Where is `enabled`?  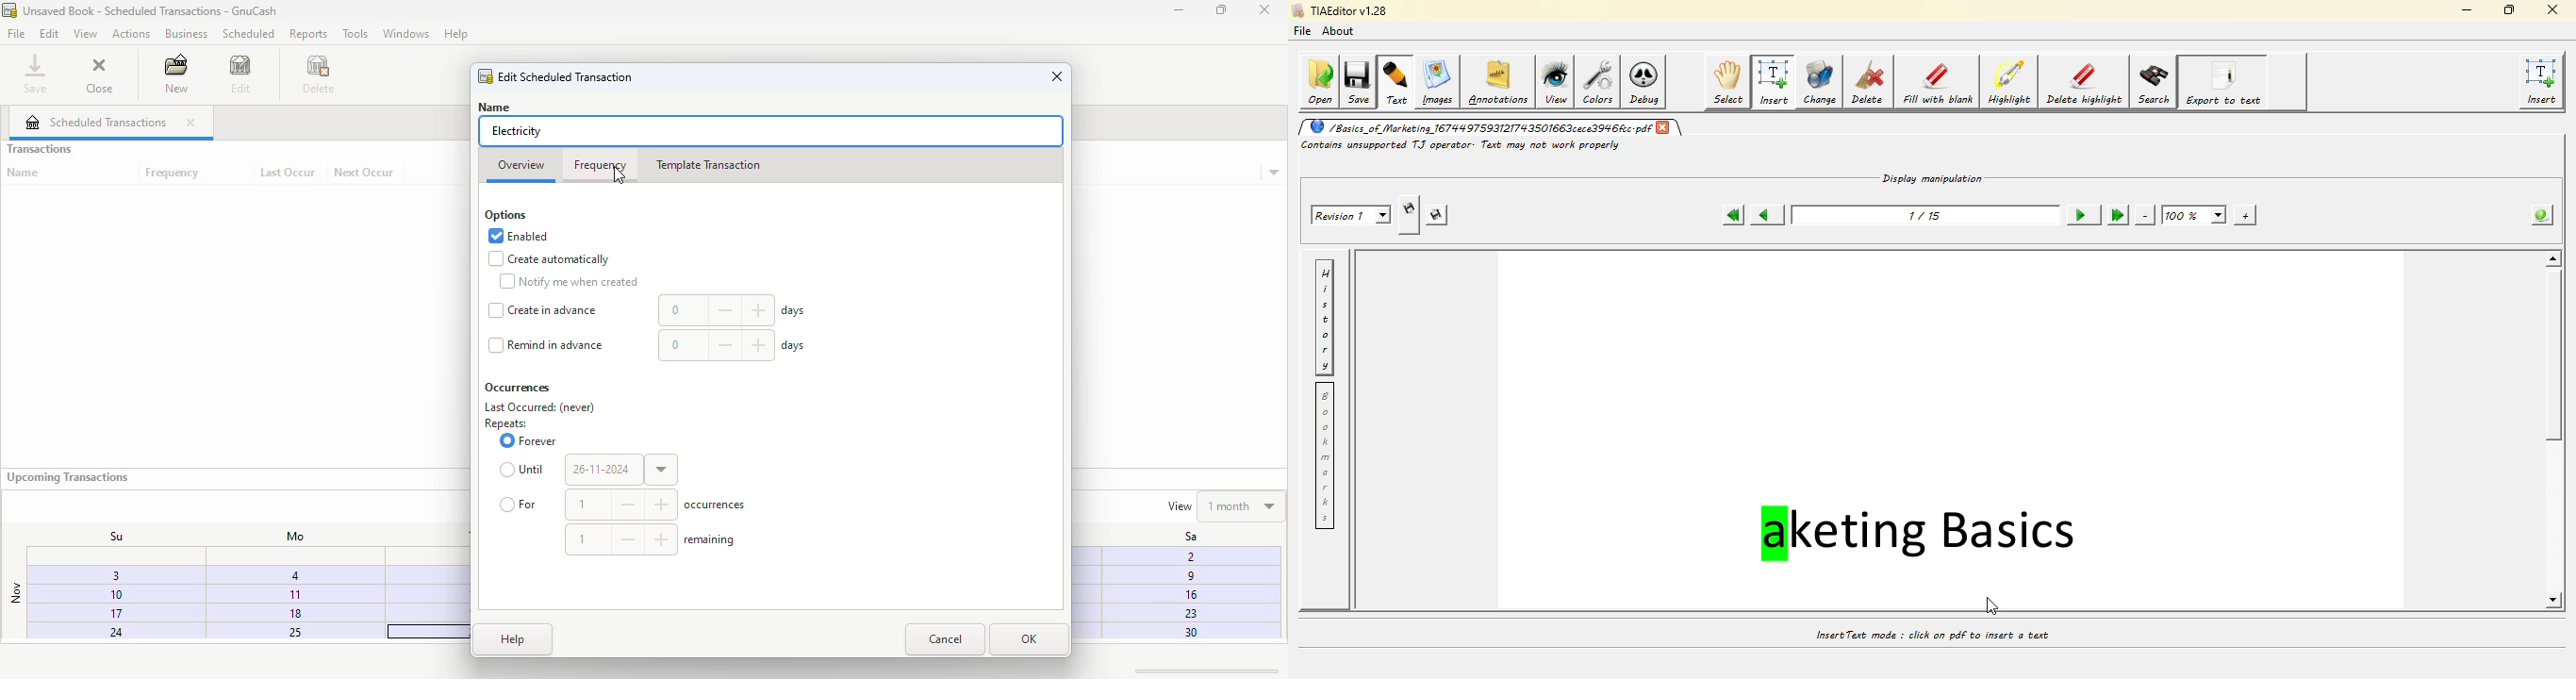 enabled is located at coordinates (519, 236).